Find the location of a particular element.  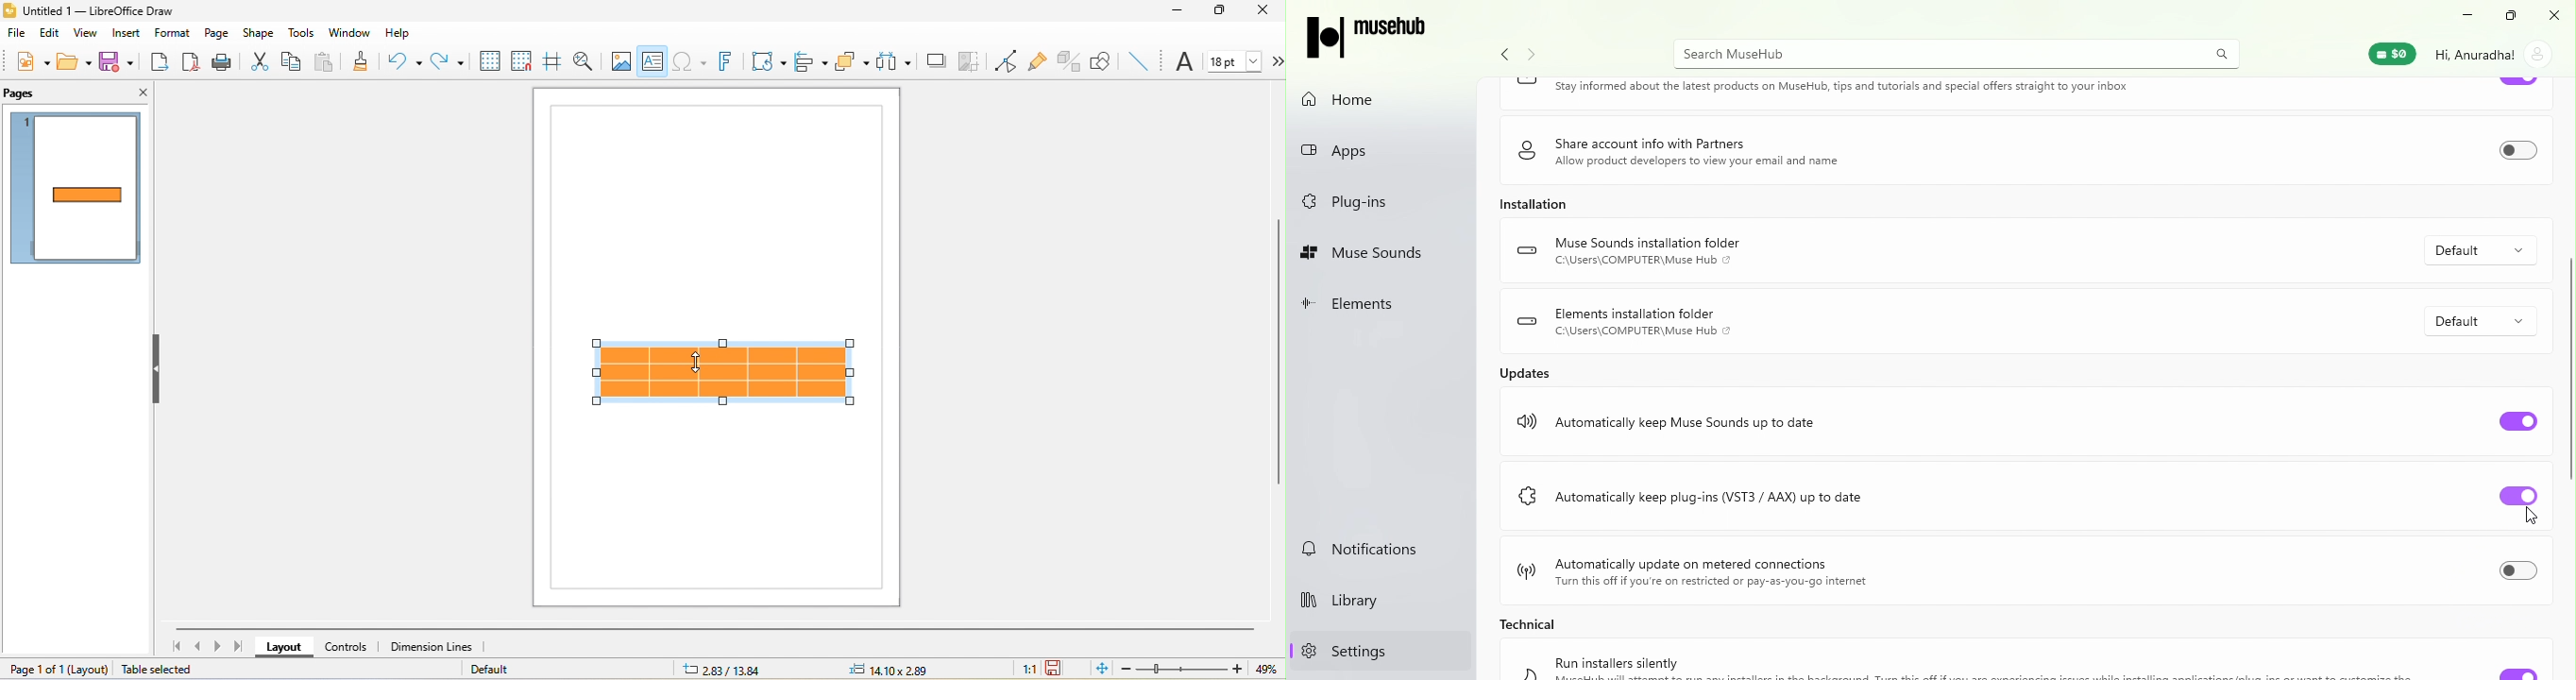

first page is located at coordinates (176, 647).